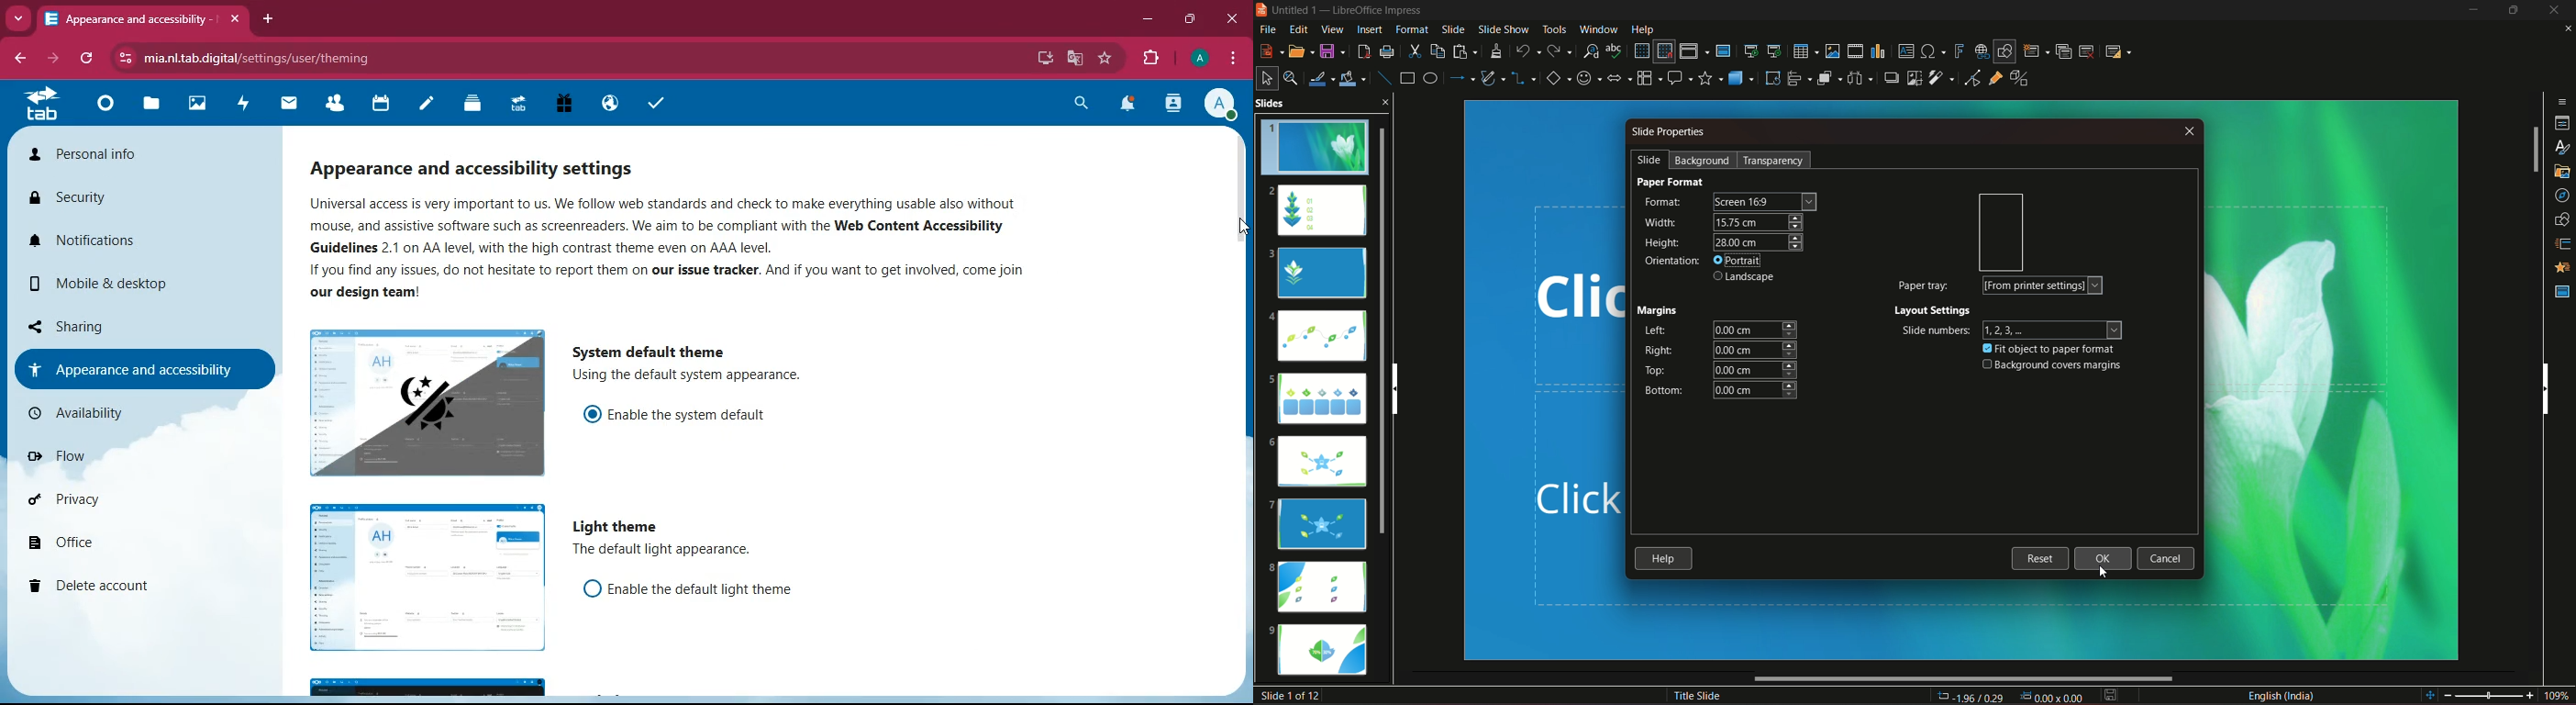  Describe the element at coordinates (1878, 50) in the screenshot. I see `insert chart` at that location.